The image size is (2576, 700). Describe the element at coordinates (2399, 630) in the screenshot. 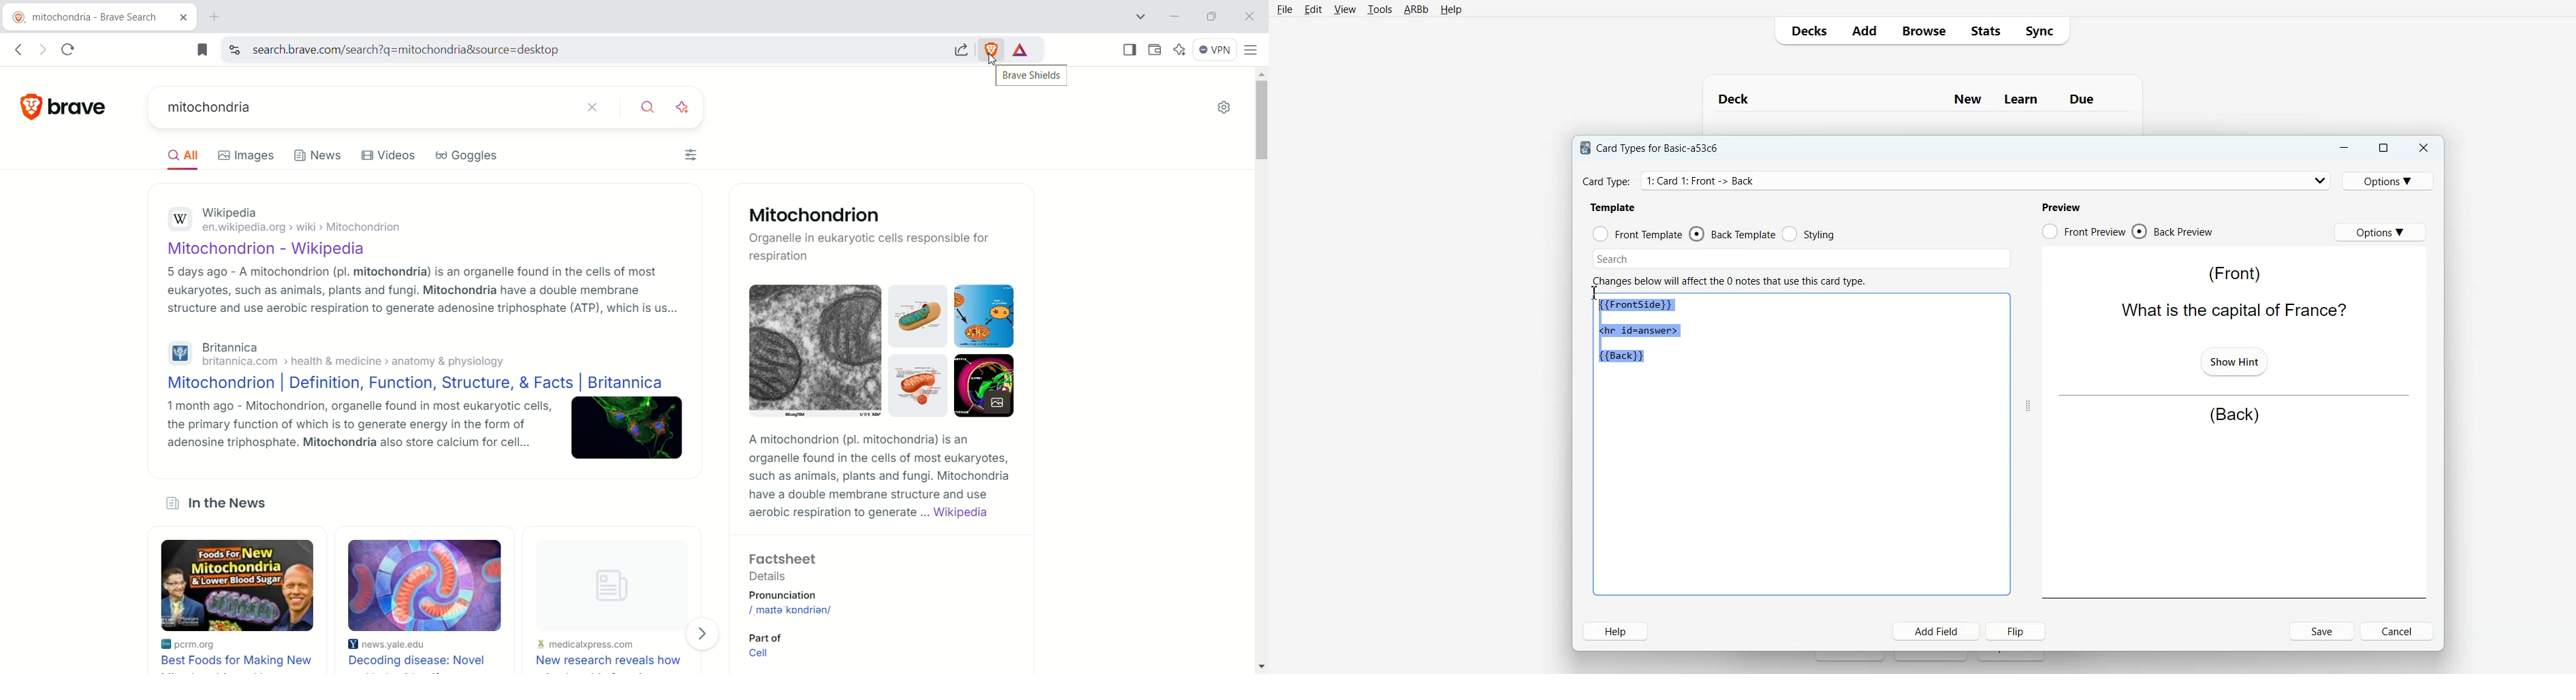

I see `Cancel` at that location.